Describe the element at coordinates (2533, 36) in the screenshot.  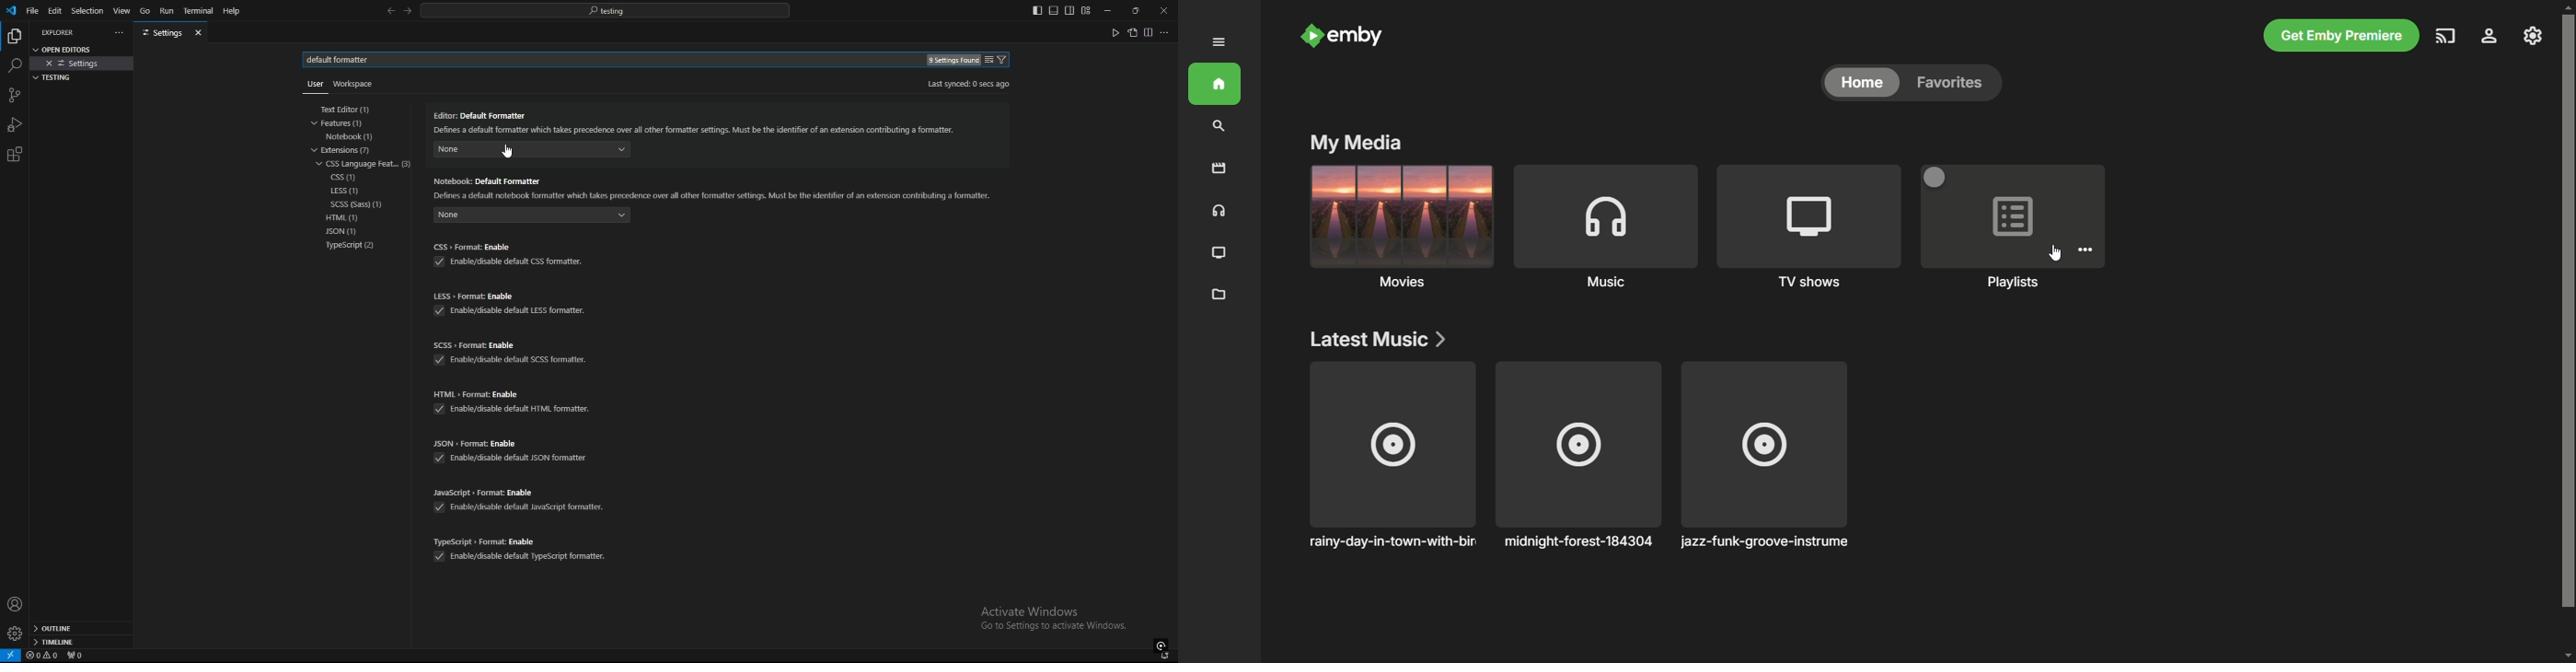
I see `manage emby server` at that location.